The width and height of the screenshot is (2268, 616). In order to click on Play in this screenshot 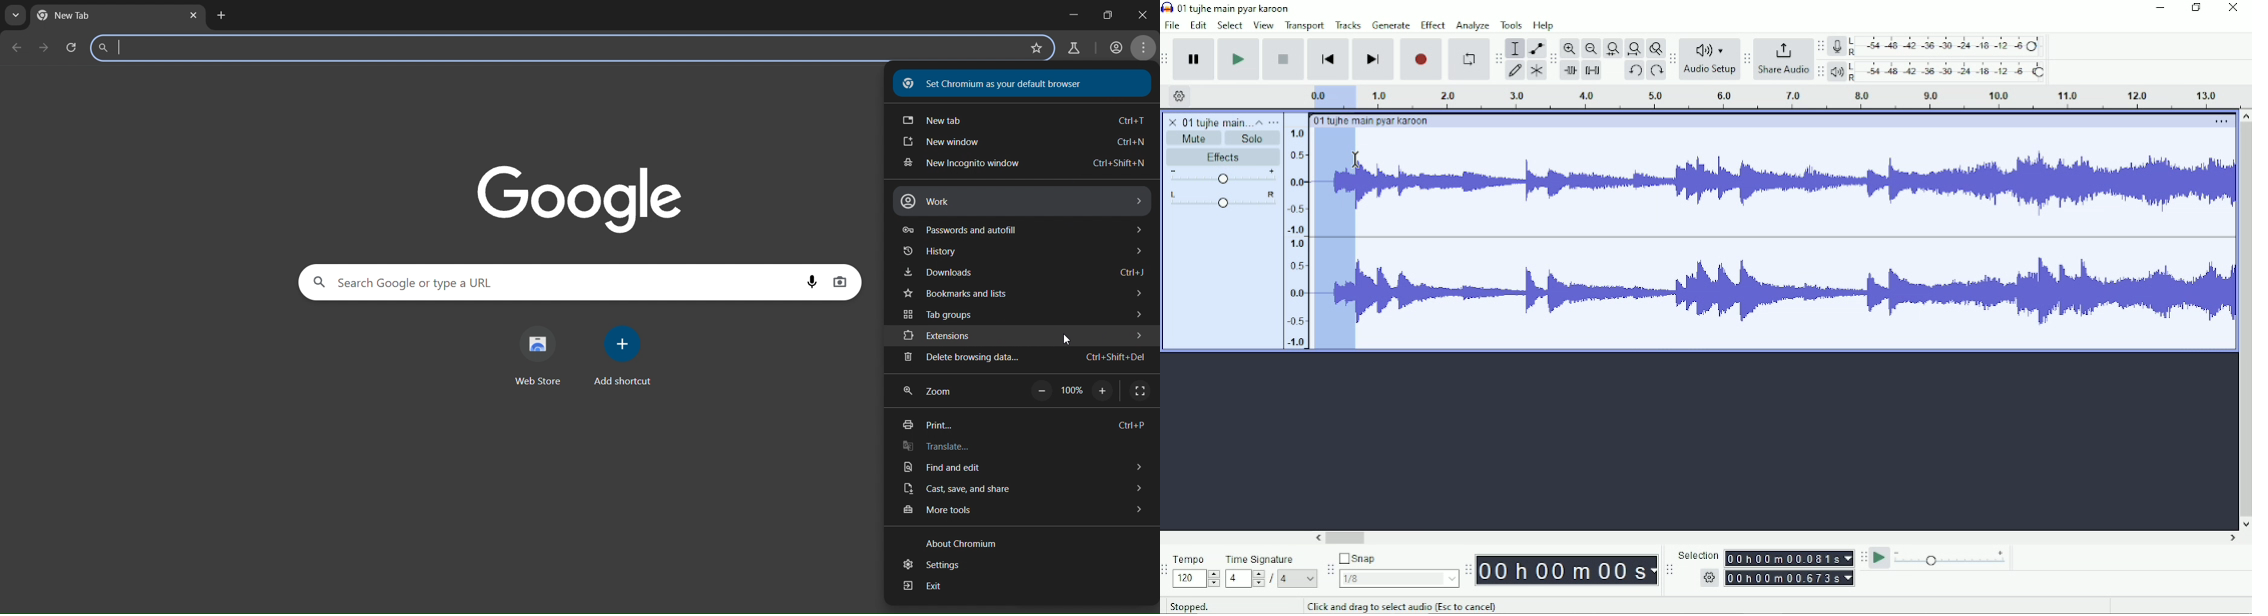, I will do `click(1238, 59)`.